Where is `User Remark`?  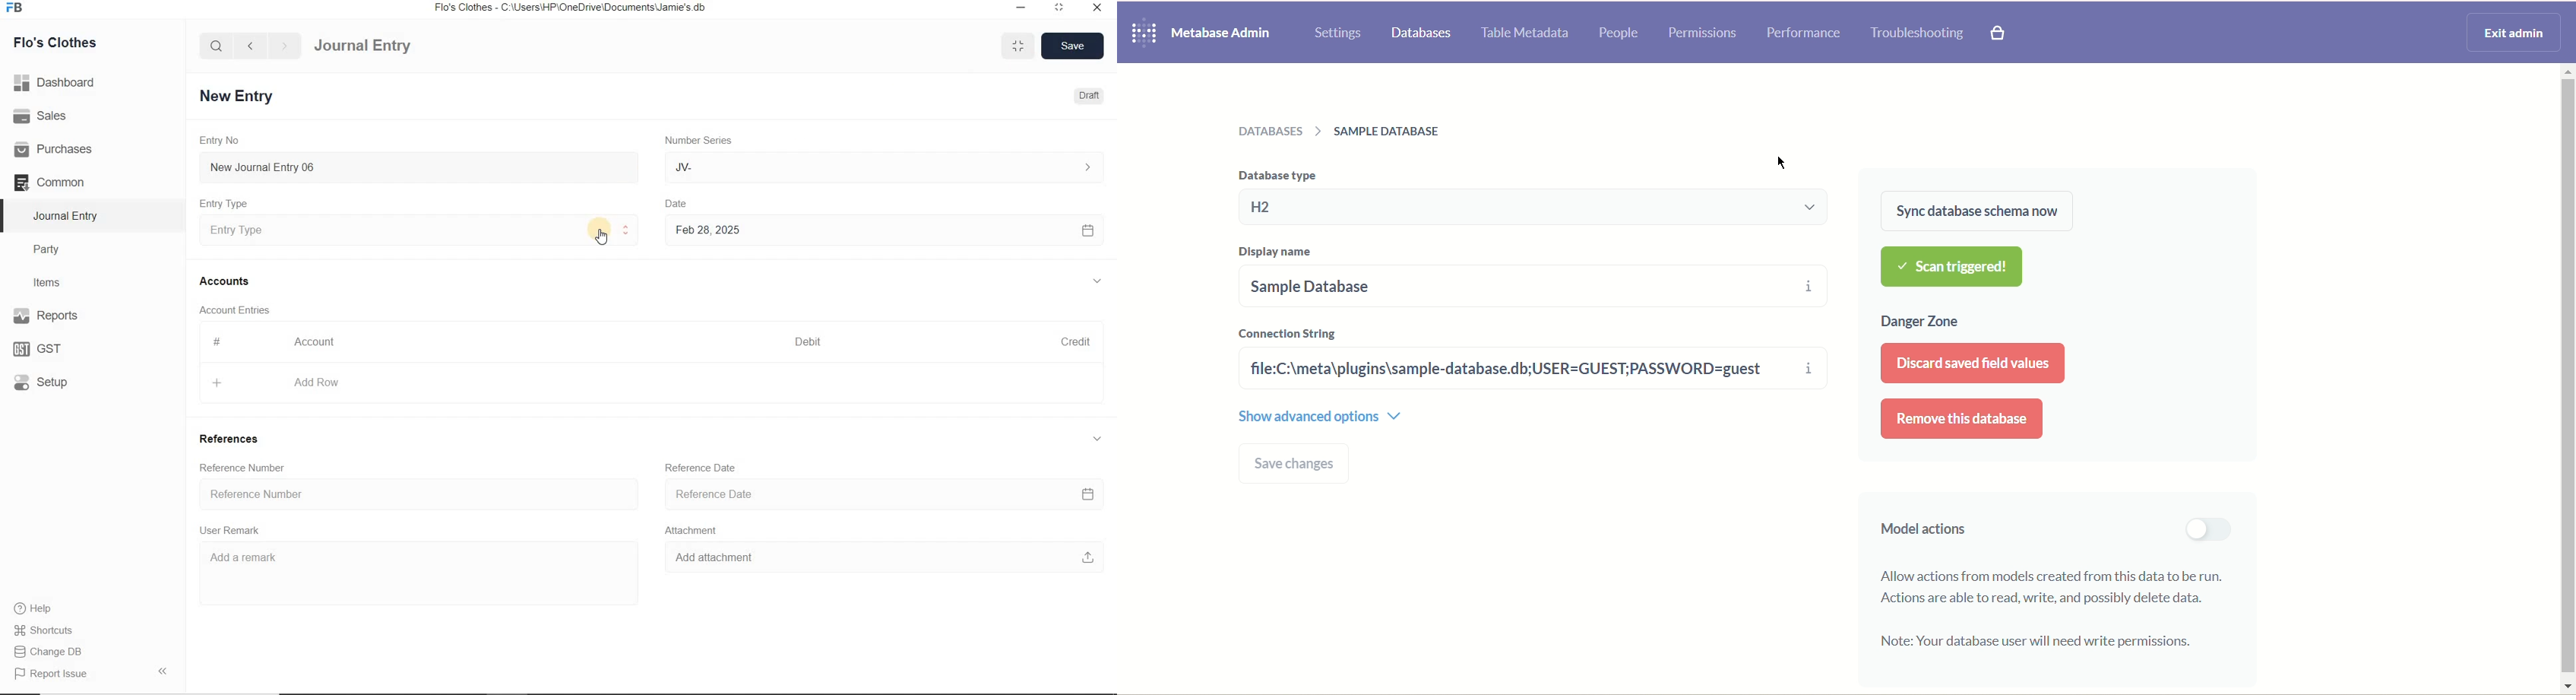
User Remark is located at coordinates (234, 530).